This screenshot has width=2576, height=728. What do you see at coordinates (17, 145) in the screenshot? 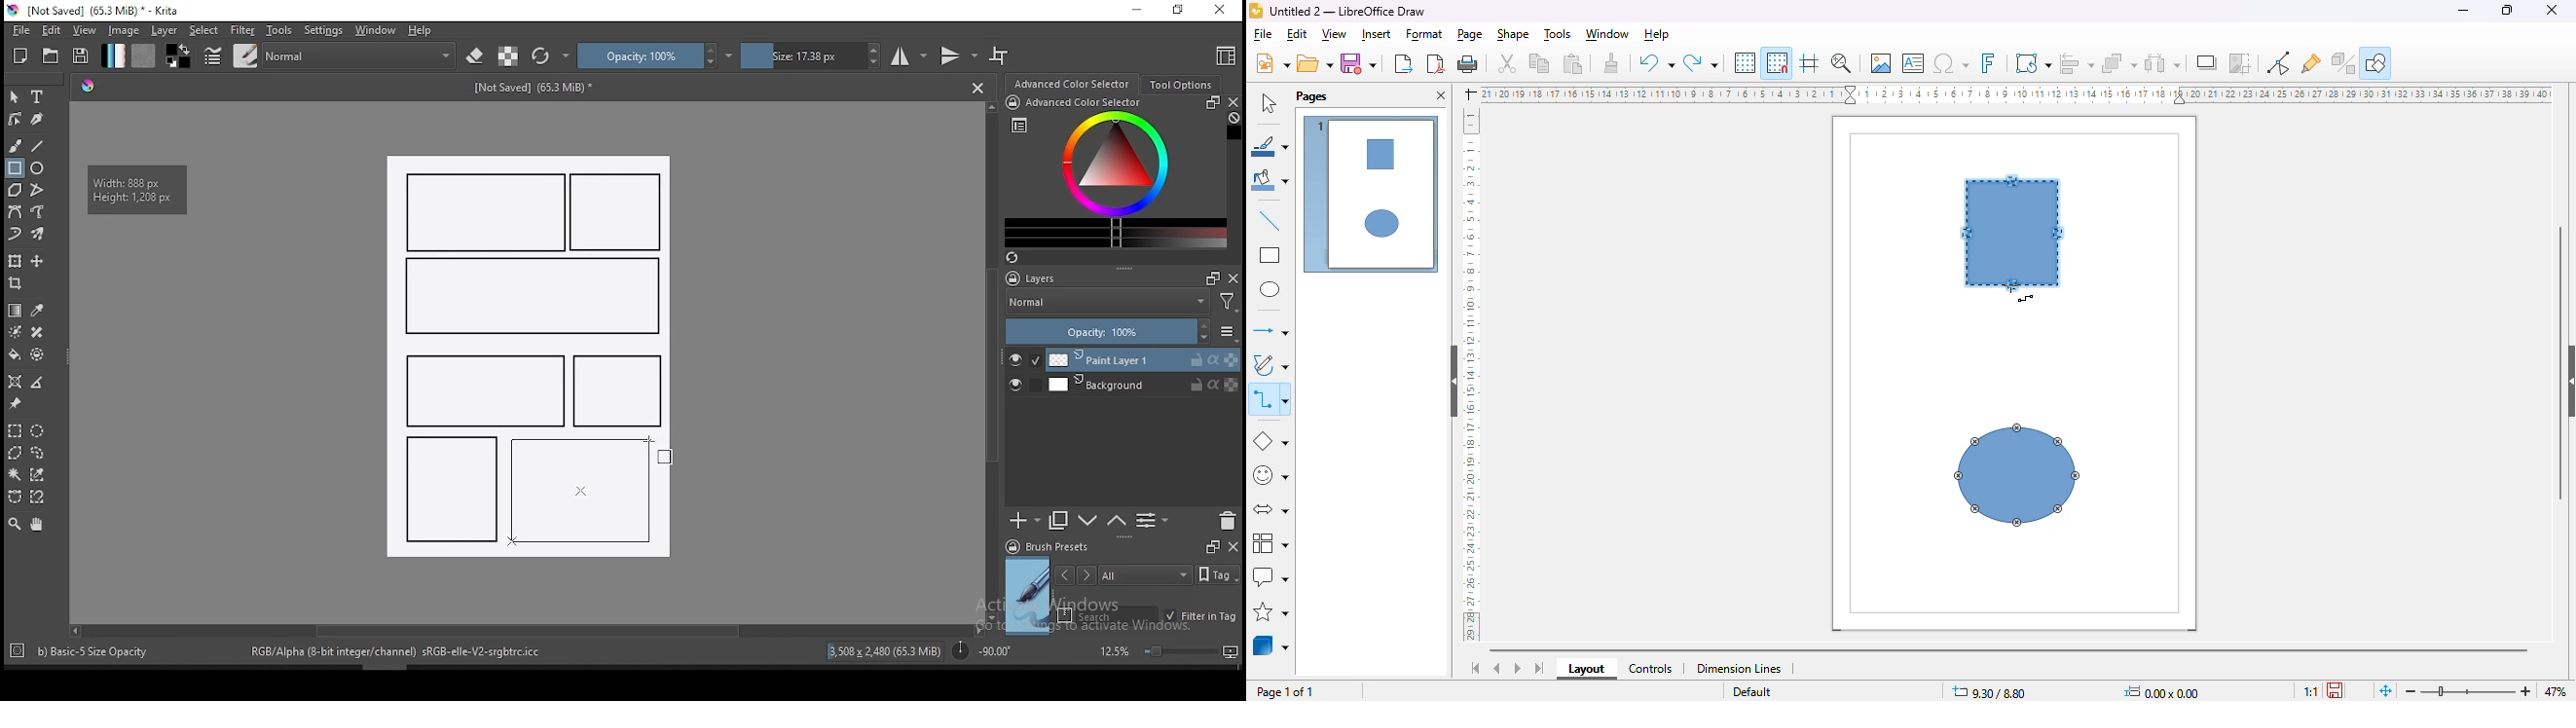
I see `brush tool` at bounding box center [17, 145].